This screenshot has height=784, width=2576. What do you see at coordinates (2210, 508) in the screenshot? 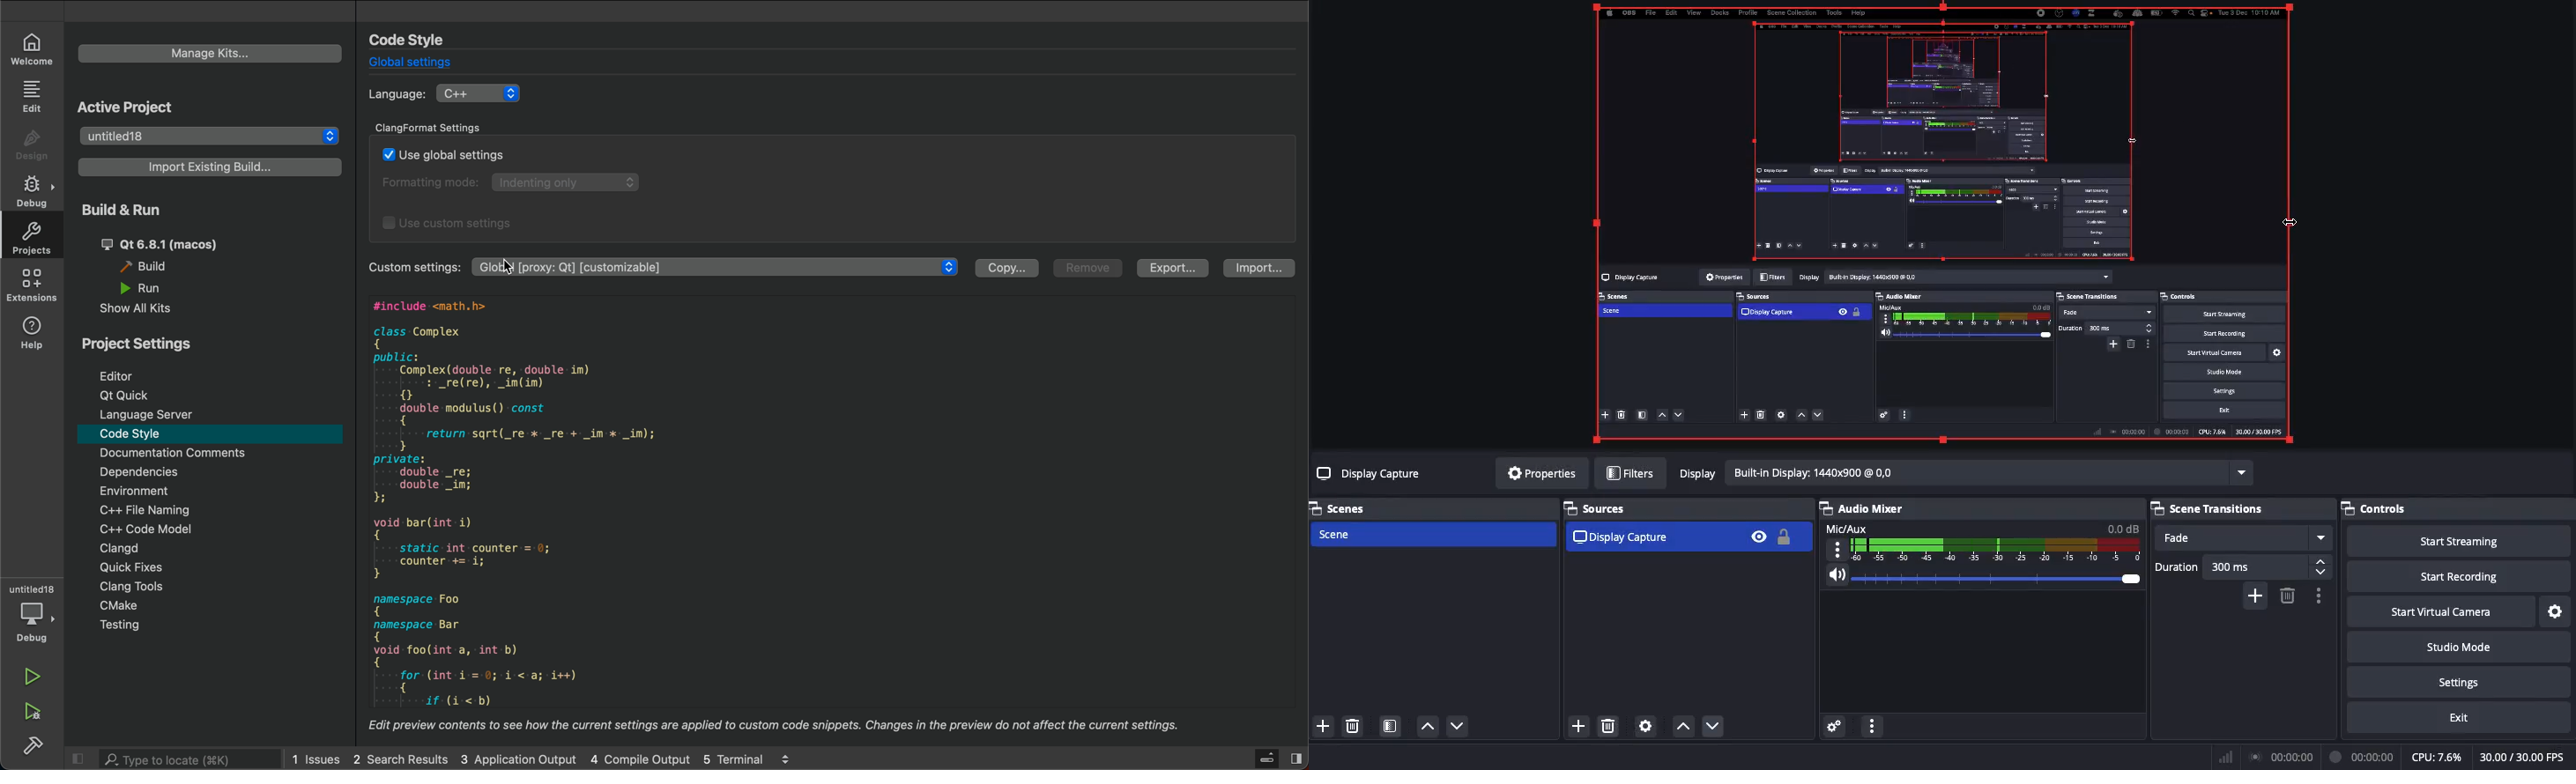
I see `Scene transition` at bounding box center [2210, 508].